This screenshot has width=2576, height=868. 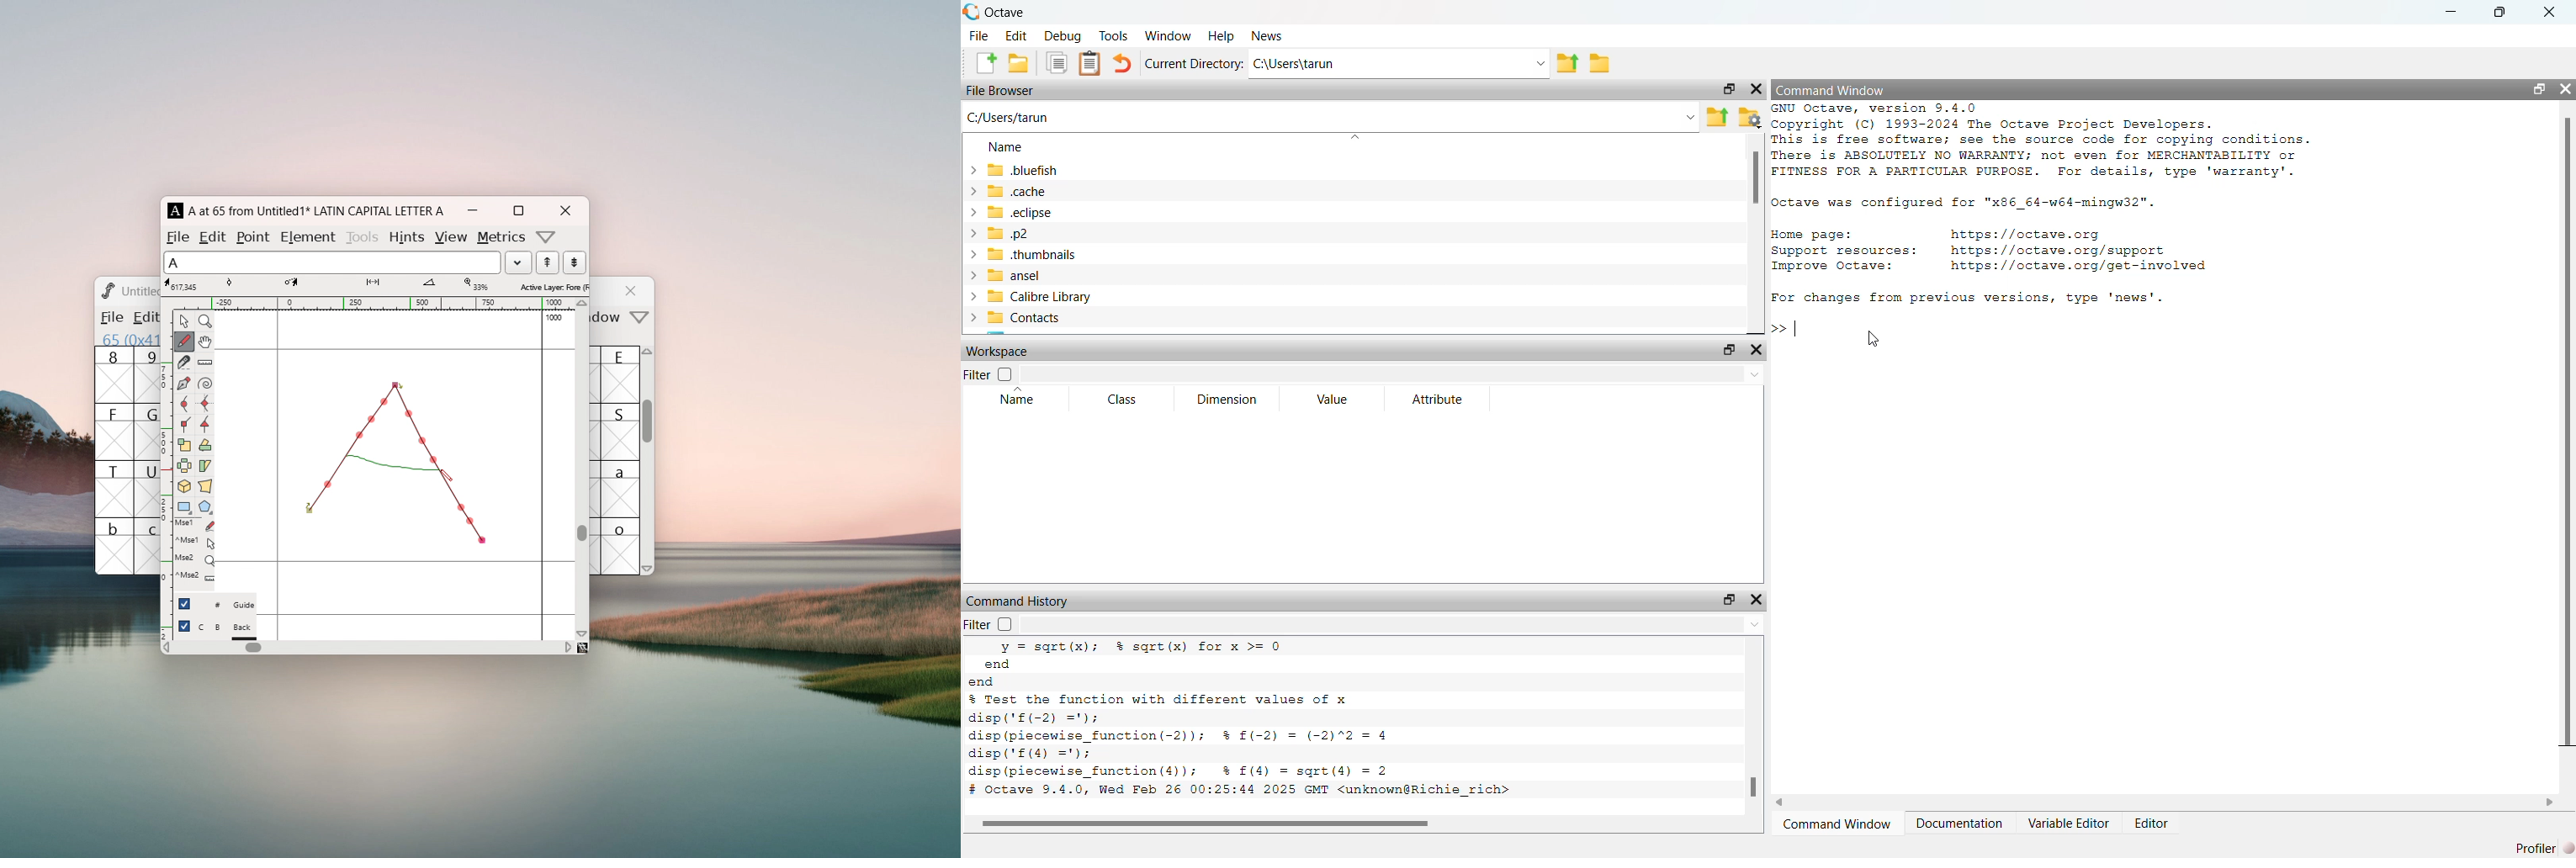 I want to click on checkbox, so click(x=184, y=626).